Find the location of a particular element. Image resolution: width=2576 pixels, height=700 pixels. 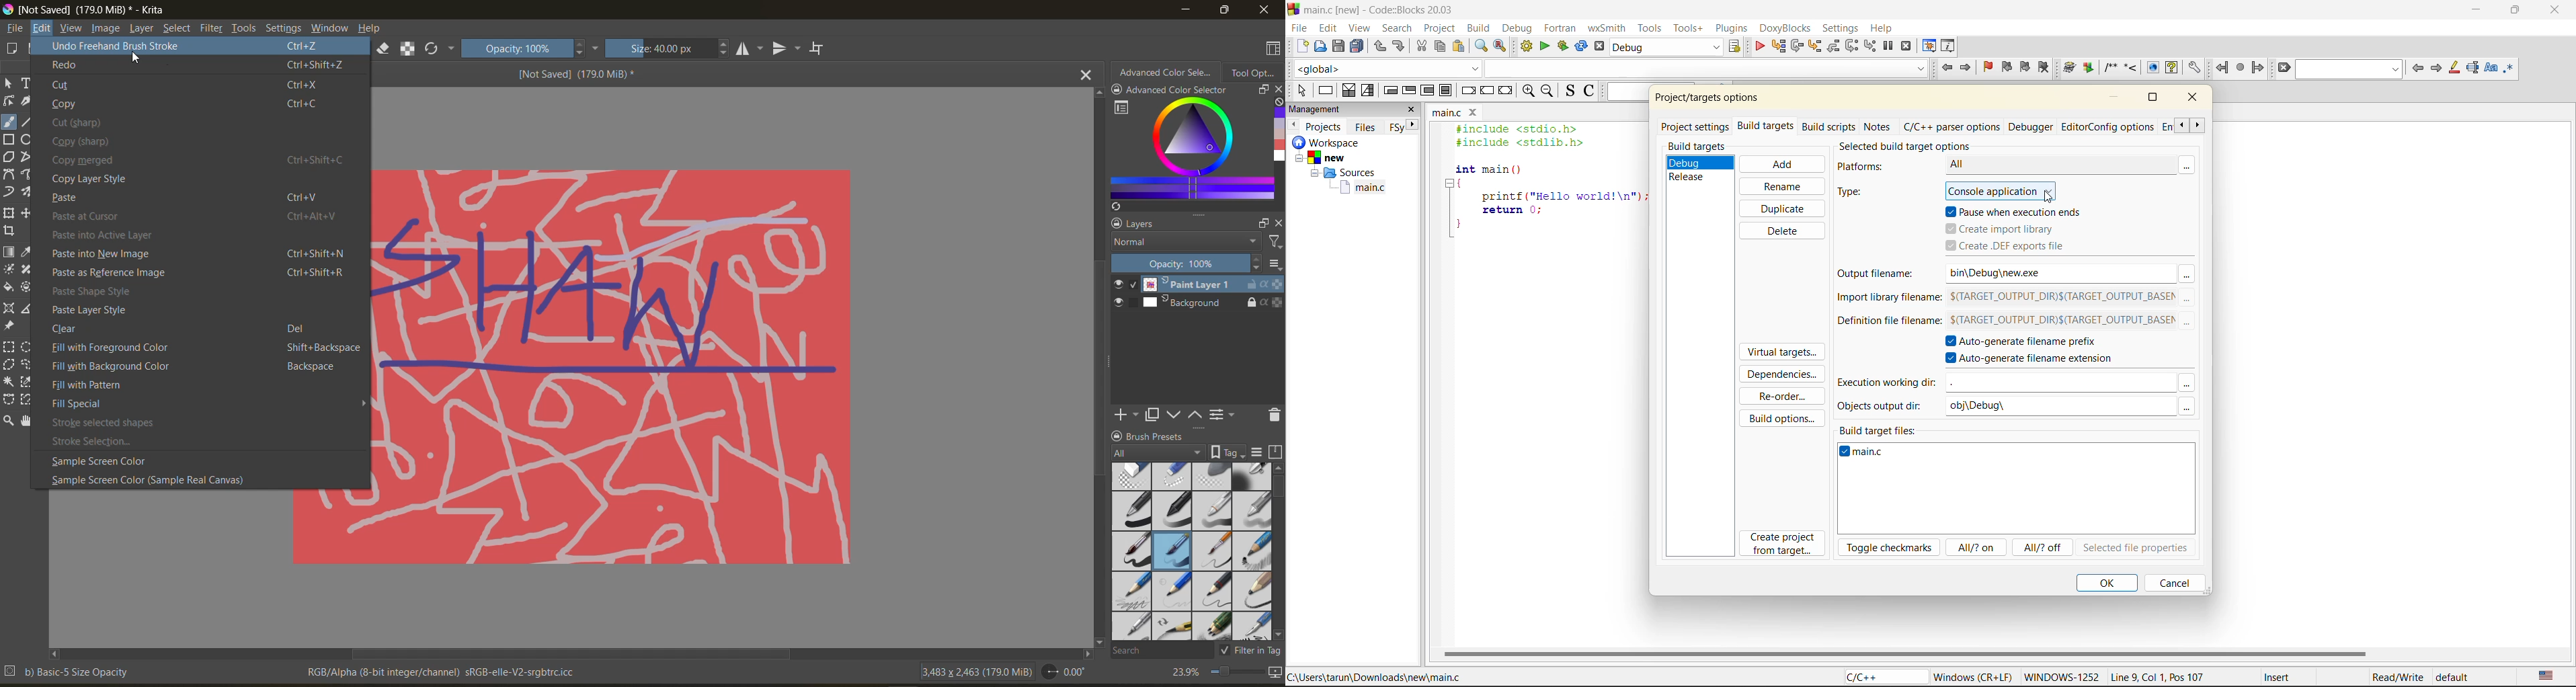

Open DoxyBlocks' preferences is located at coordinates (2193, 69).